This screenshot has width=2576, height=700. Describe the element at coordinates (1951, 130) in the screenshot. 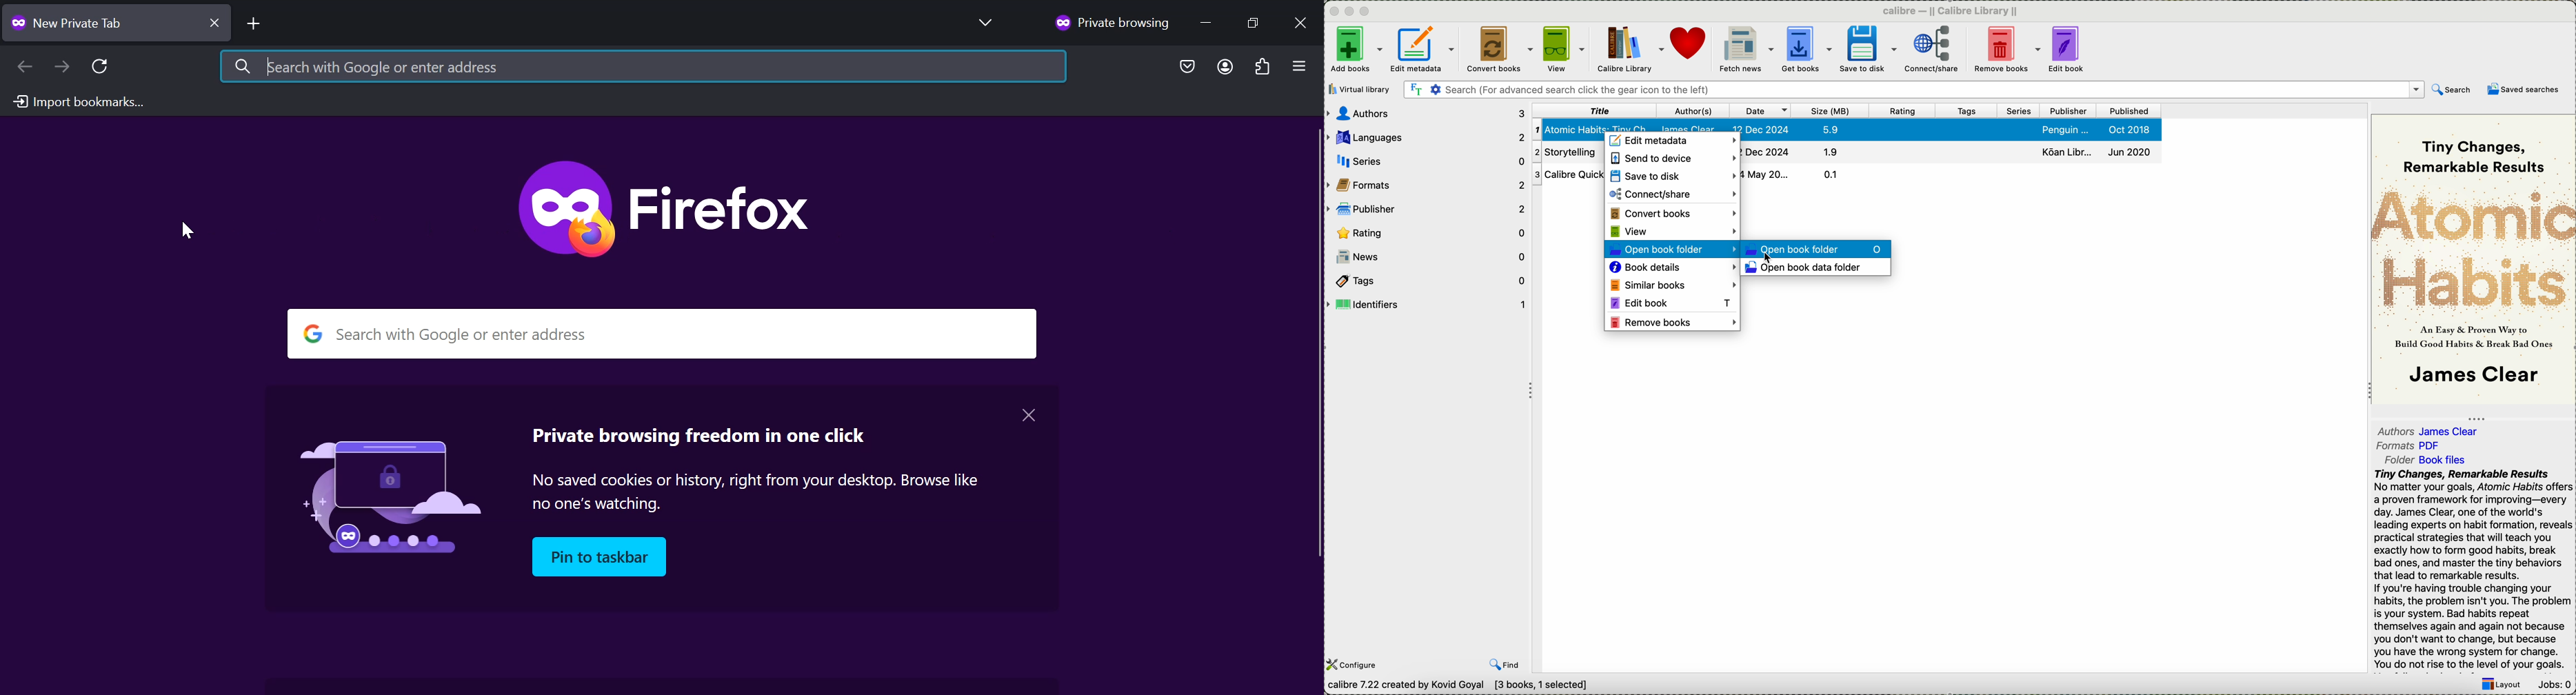

I see `details` at that location.